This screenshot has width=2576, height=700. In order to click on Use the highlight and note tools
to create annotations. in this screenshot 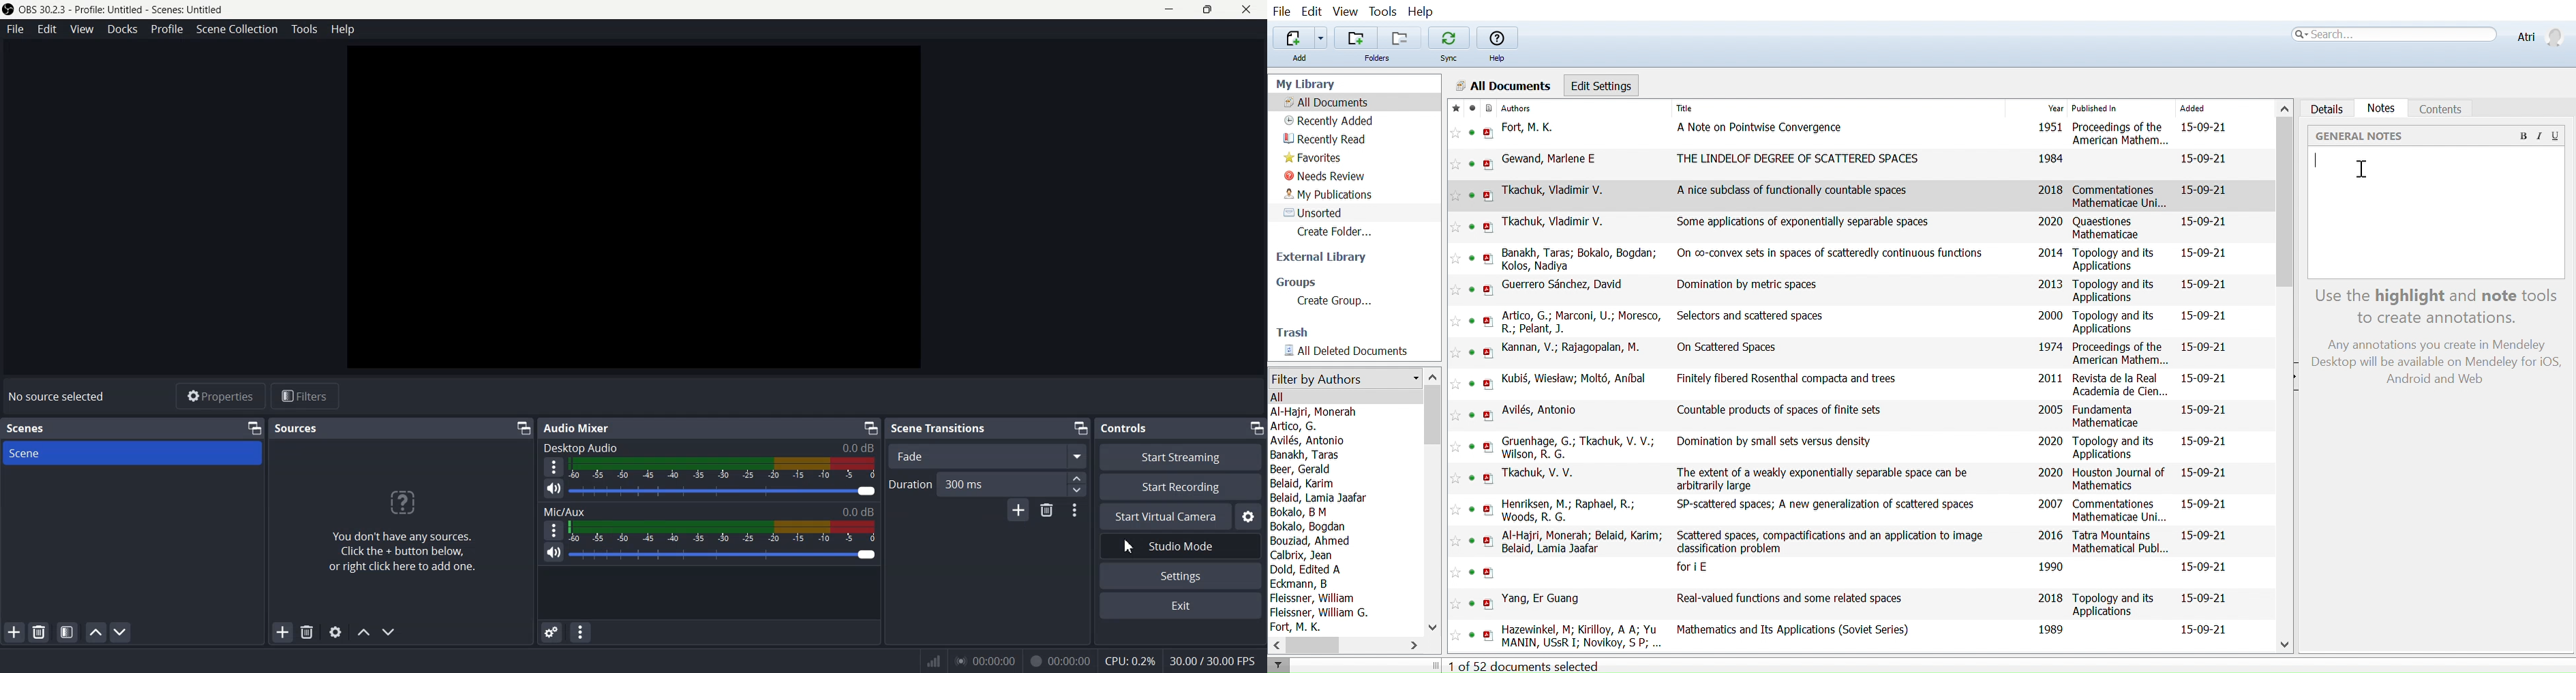, I will do `click(2438, 307)`.